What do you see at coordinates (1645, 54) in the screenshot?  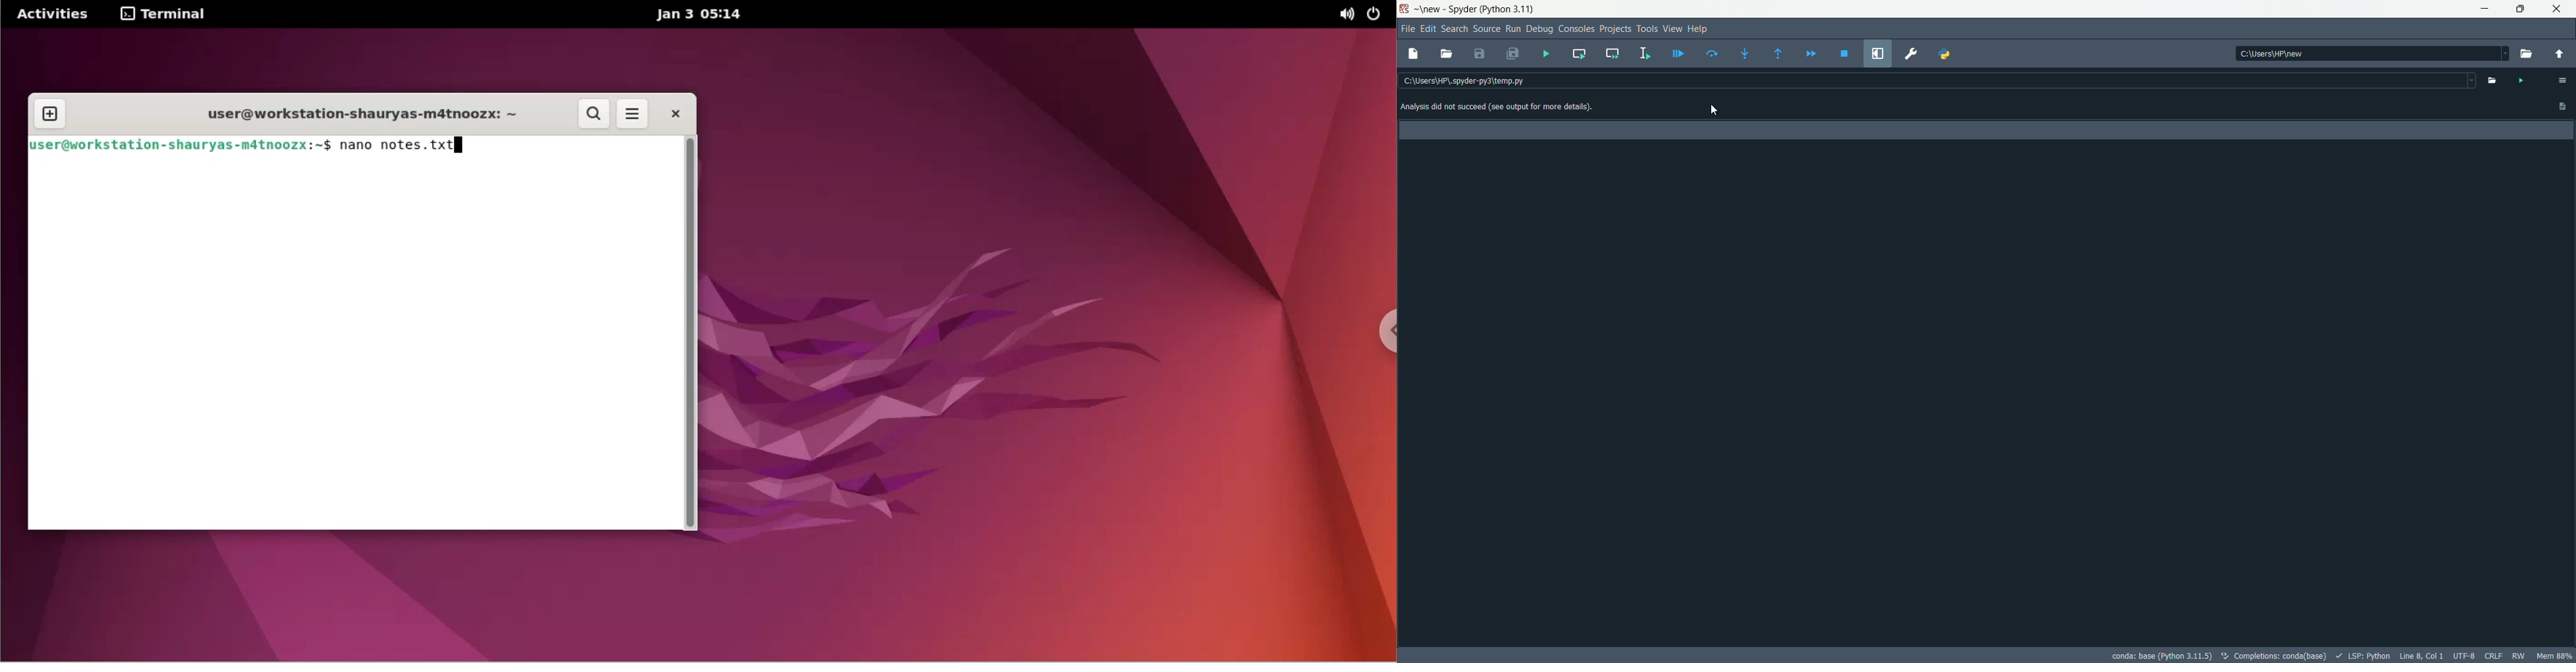 I see `run selection` at bounding box center [1645, 54].